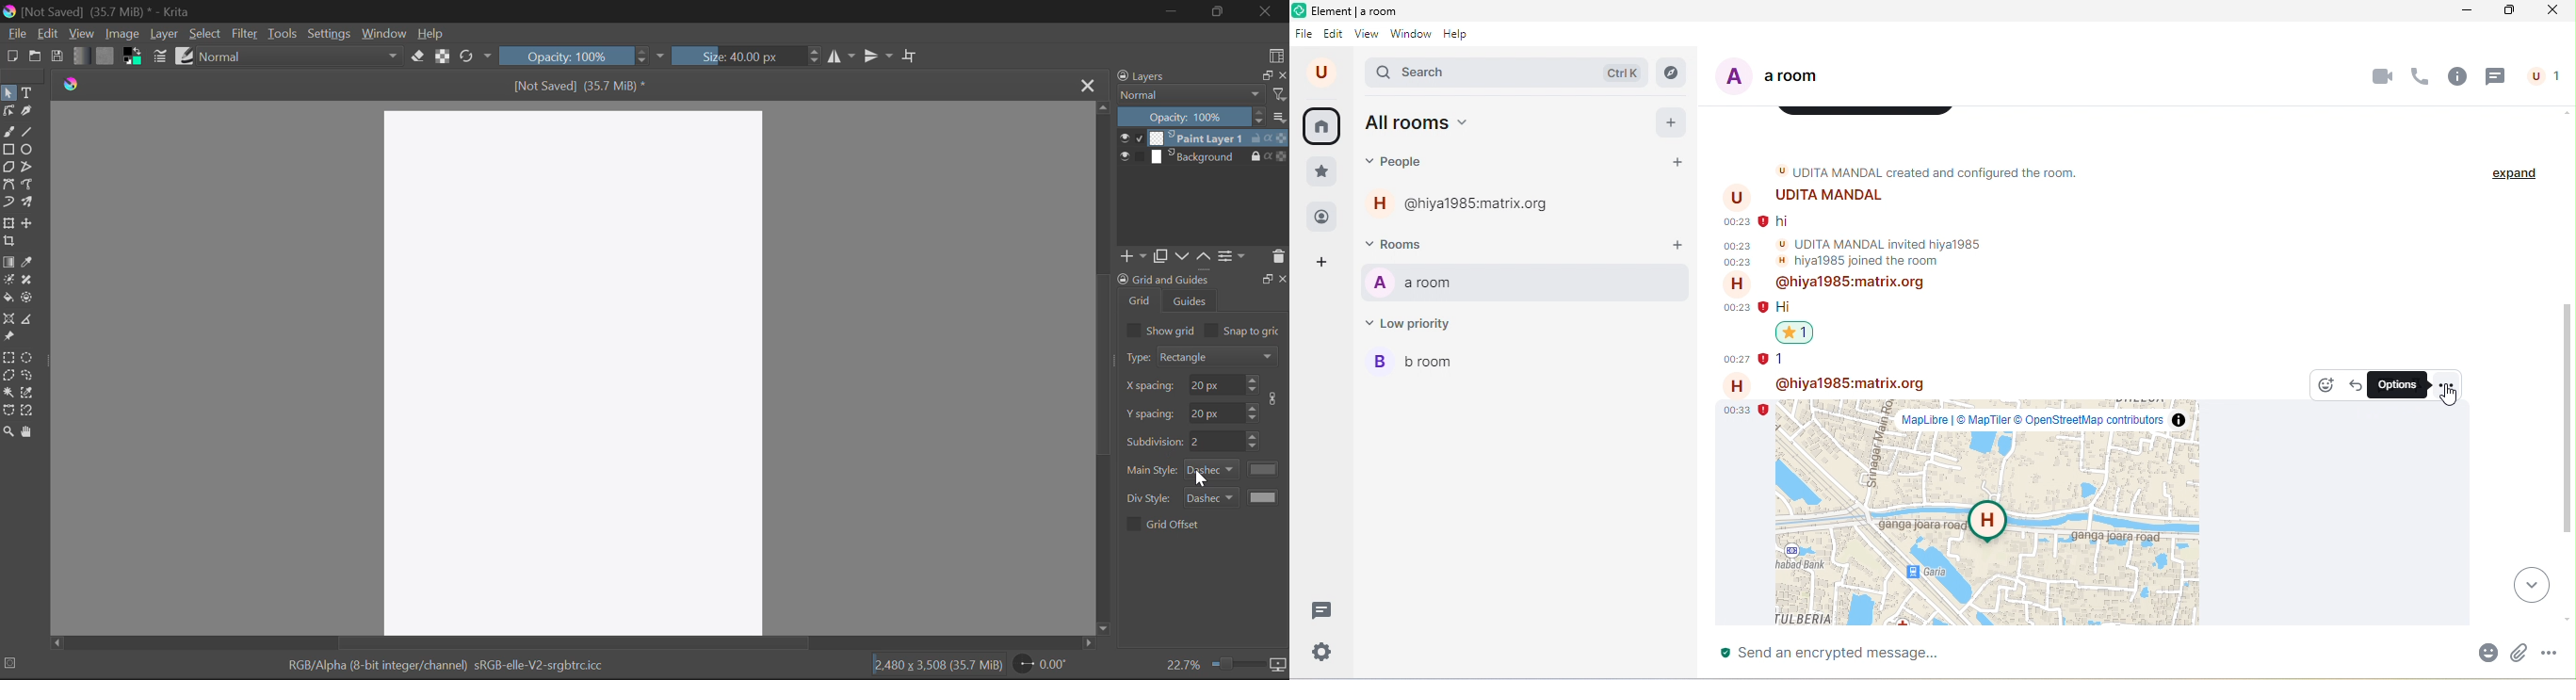  Describe the element at coordinates (2466, 14) in the screenshot. I see `minimize` at that location.